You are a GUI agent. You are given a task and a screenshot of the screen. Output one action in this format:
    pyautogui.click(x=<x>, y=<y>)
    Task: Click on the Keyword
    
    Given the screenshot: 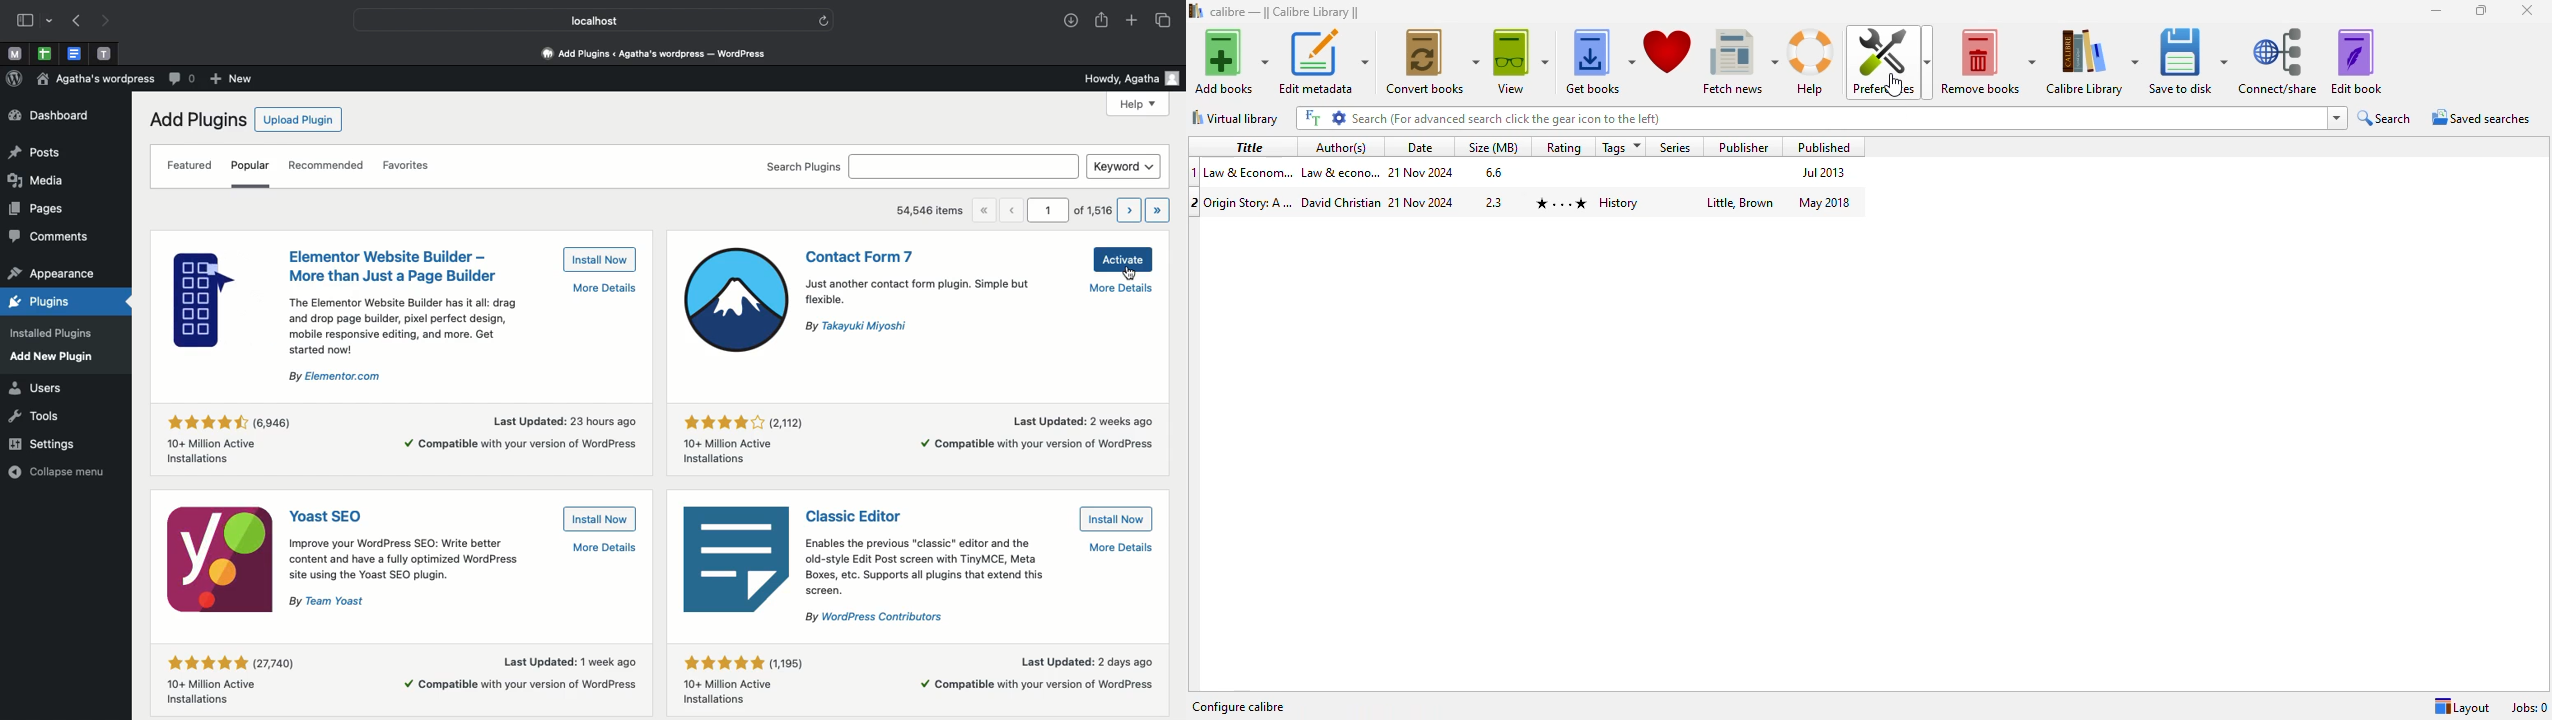 What is the action you would take?
    pyautogui.click(x=1124, y=166)
    